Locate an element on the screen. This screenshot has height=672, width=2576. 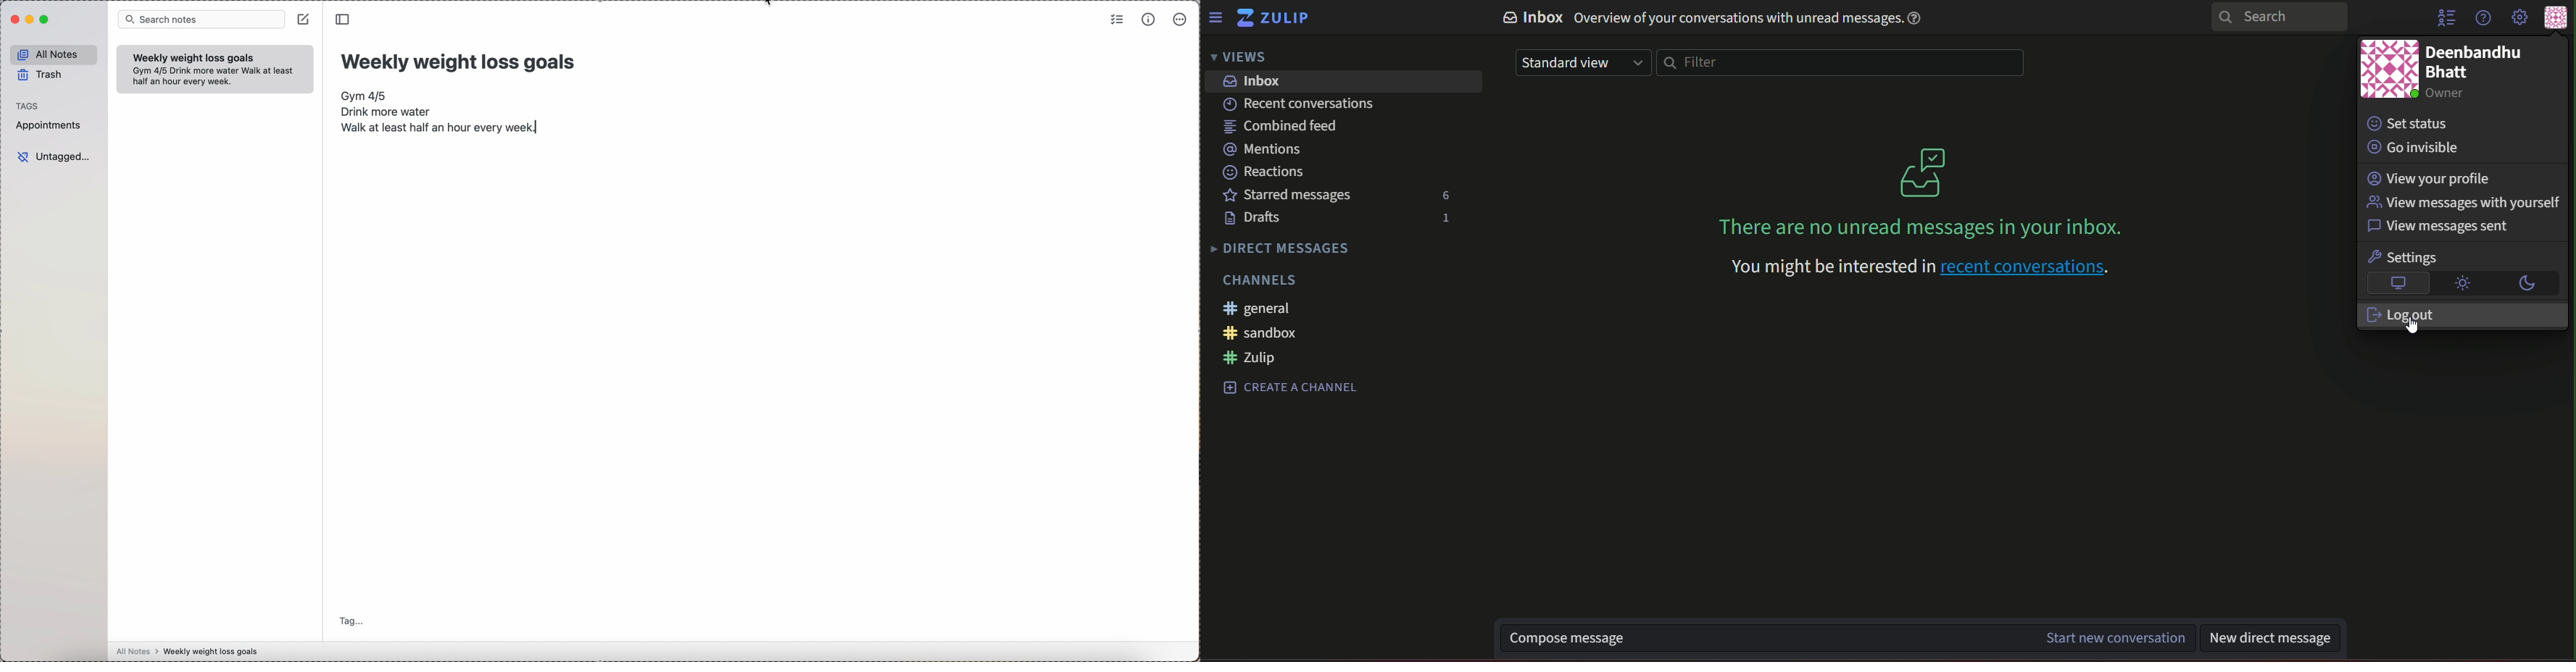
search bar is located at coordinates (202, 19).